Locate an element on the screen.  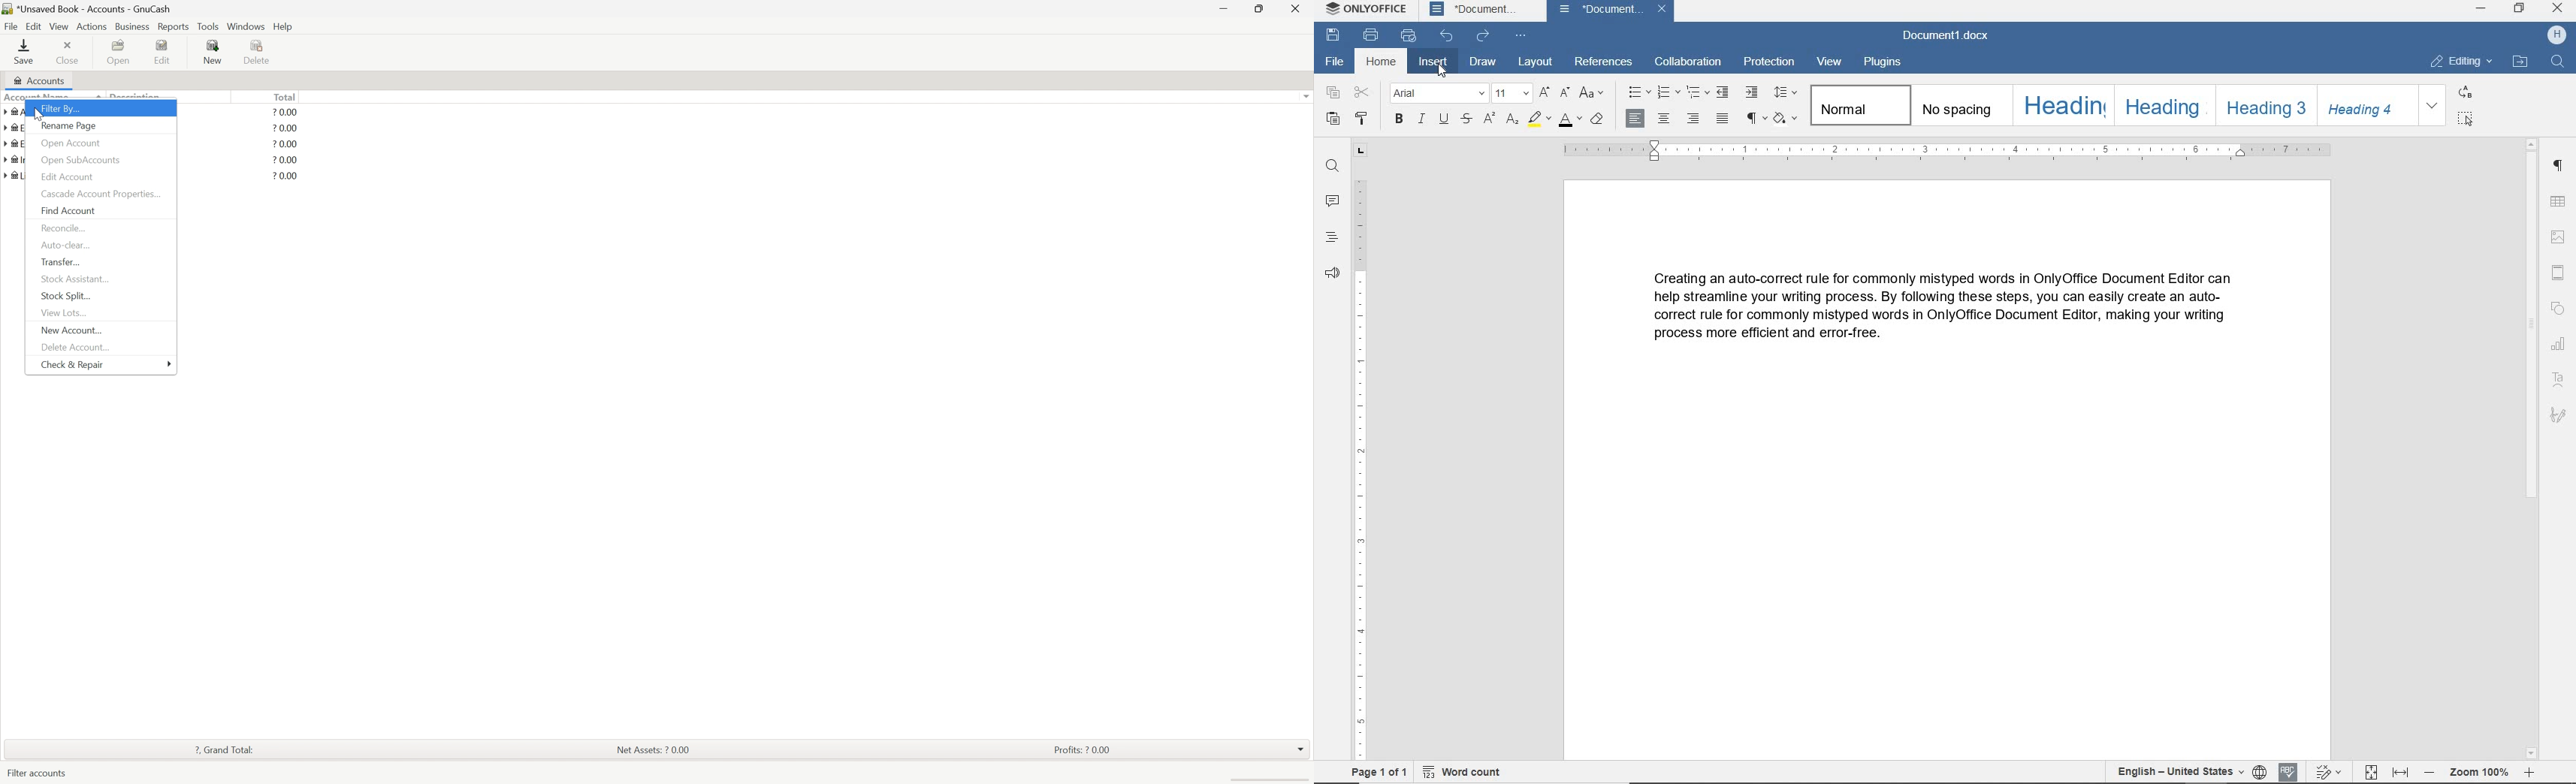
superscript is located at coordinates (1490, 119).